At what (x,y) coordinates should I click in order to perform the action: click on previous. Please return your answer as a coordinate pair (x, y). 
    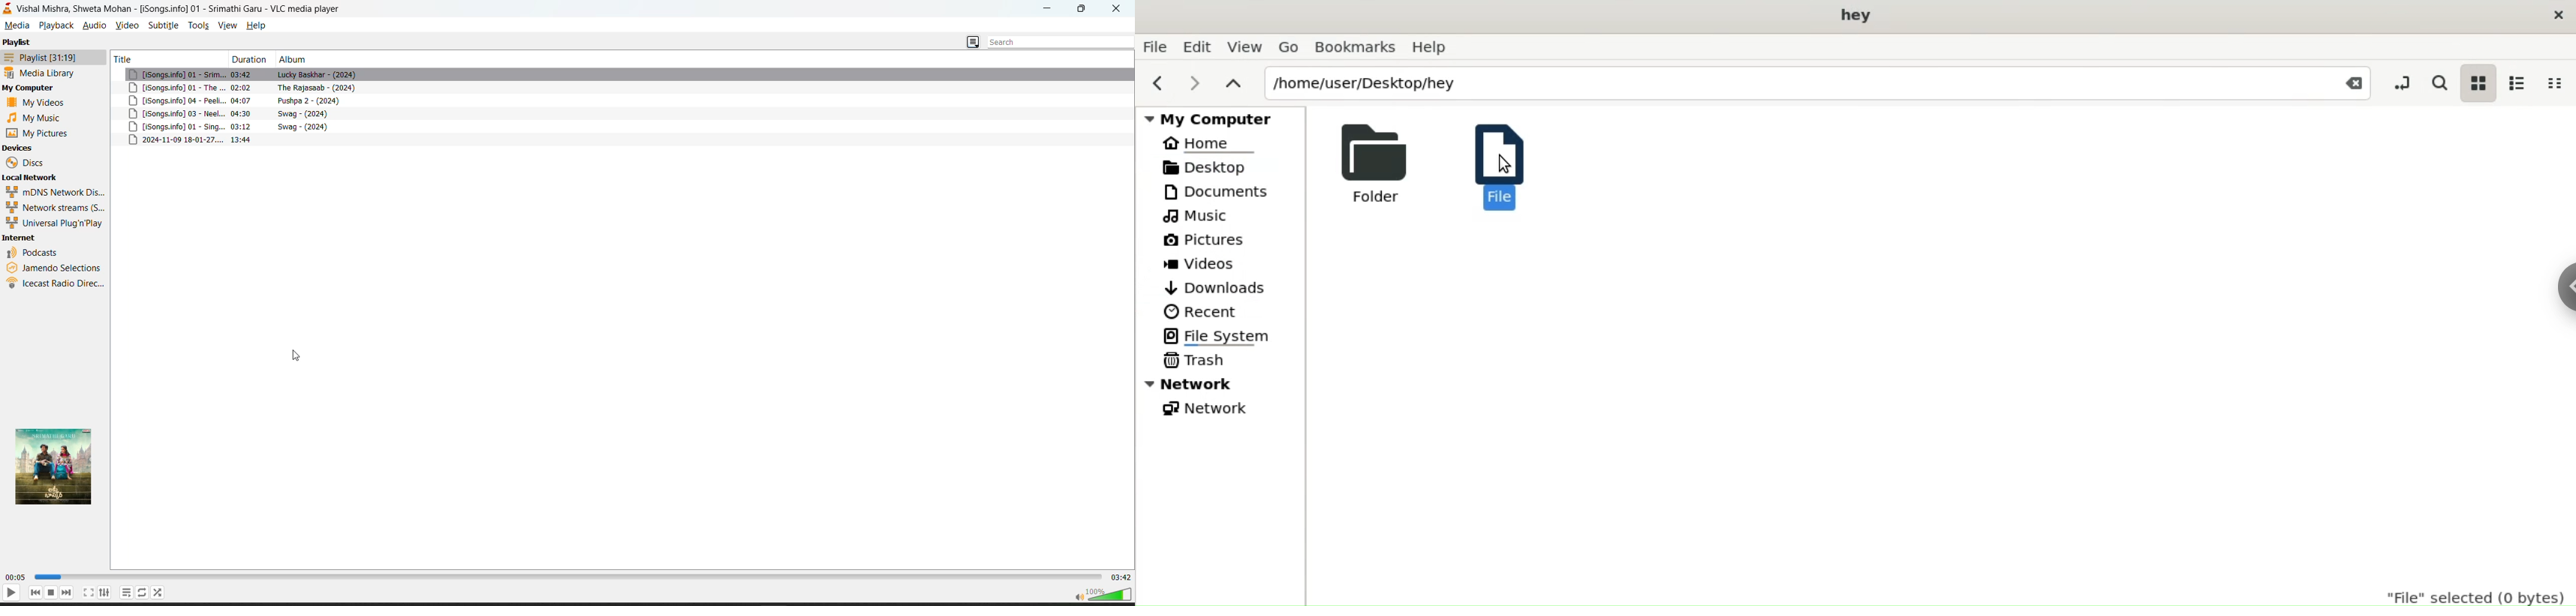
    Looking at the image, I should click on (35, 593).